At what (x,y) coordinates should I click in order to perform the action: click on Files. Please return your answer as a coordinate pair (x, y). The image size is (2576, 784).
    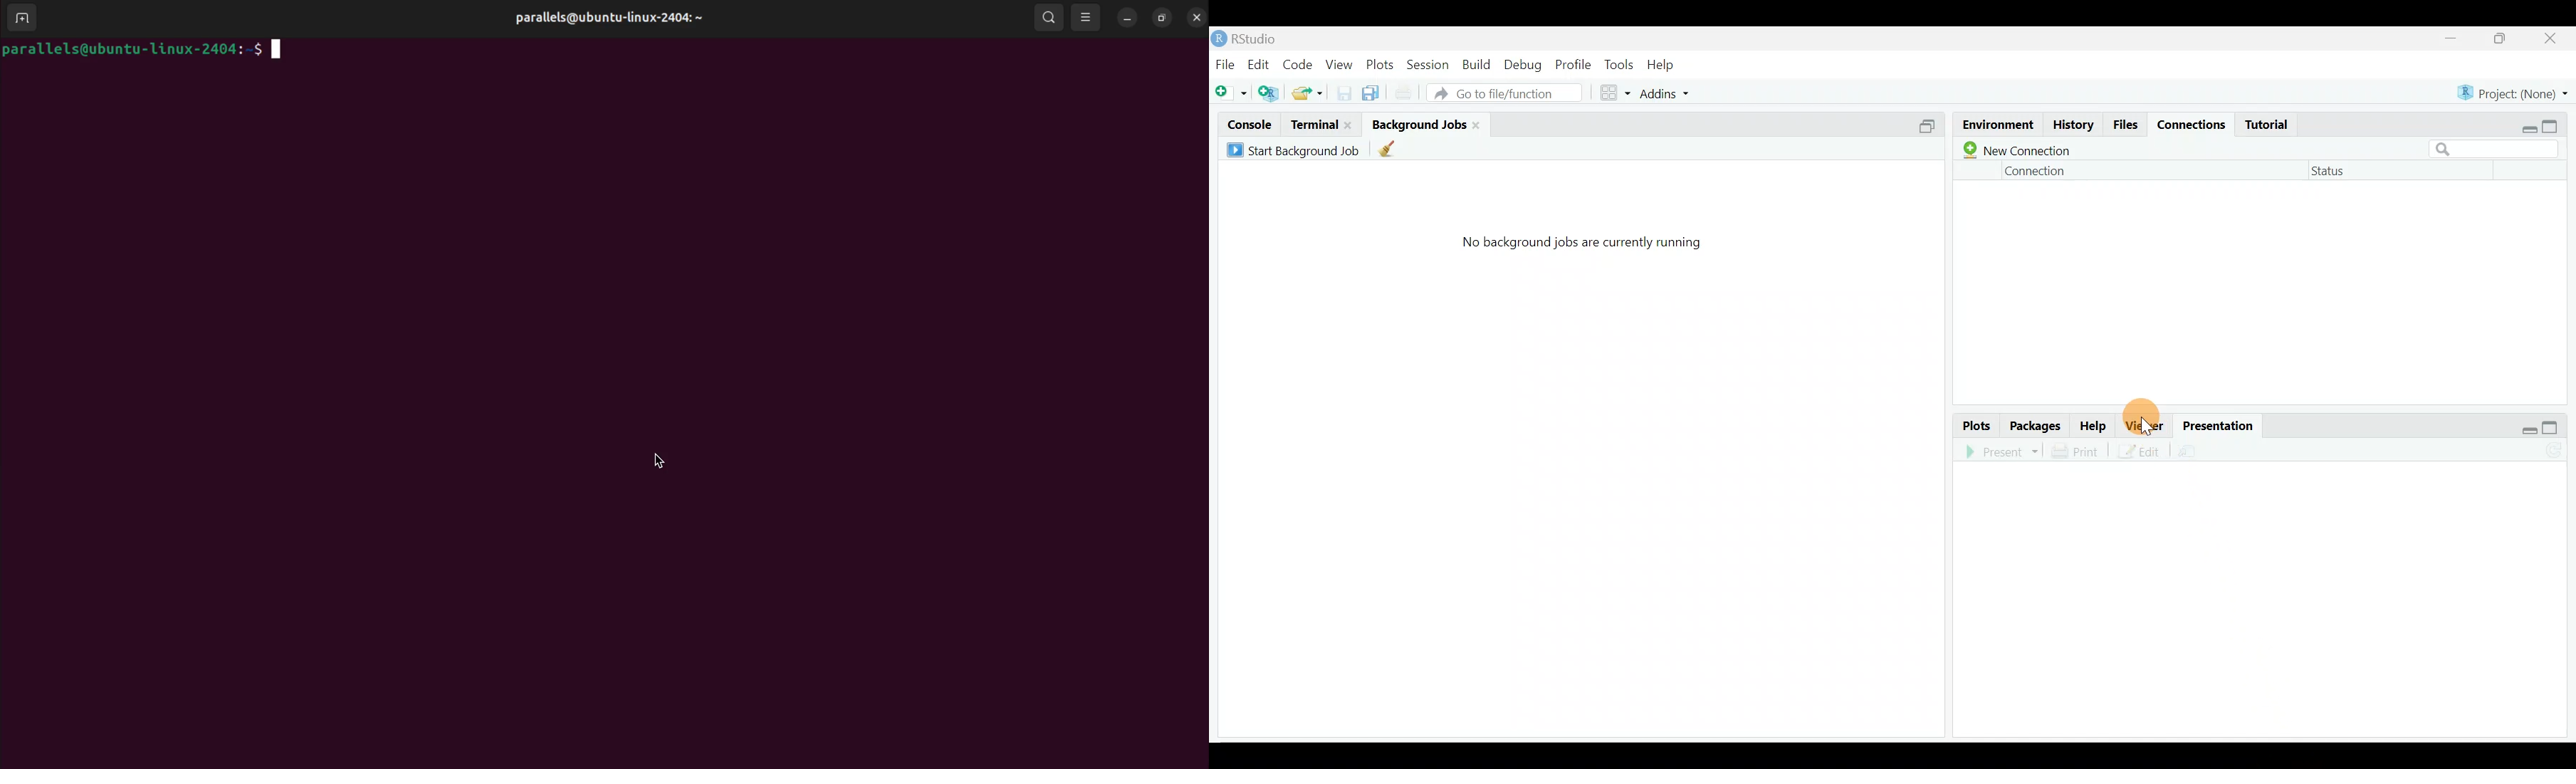
    Looking at the image, I should click on (2127, 125).